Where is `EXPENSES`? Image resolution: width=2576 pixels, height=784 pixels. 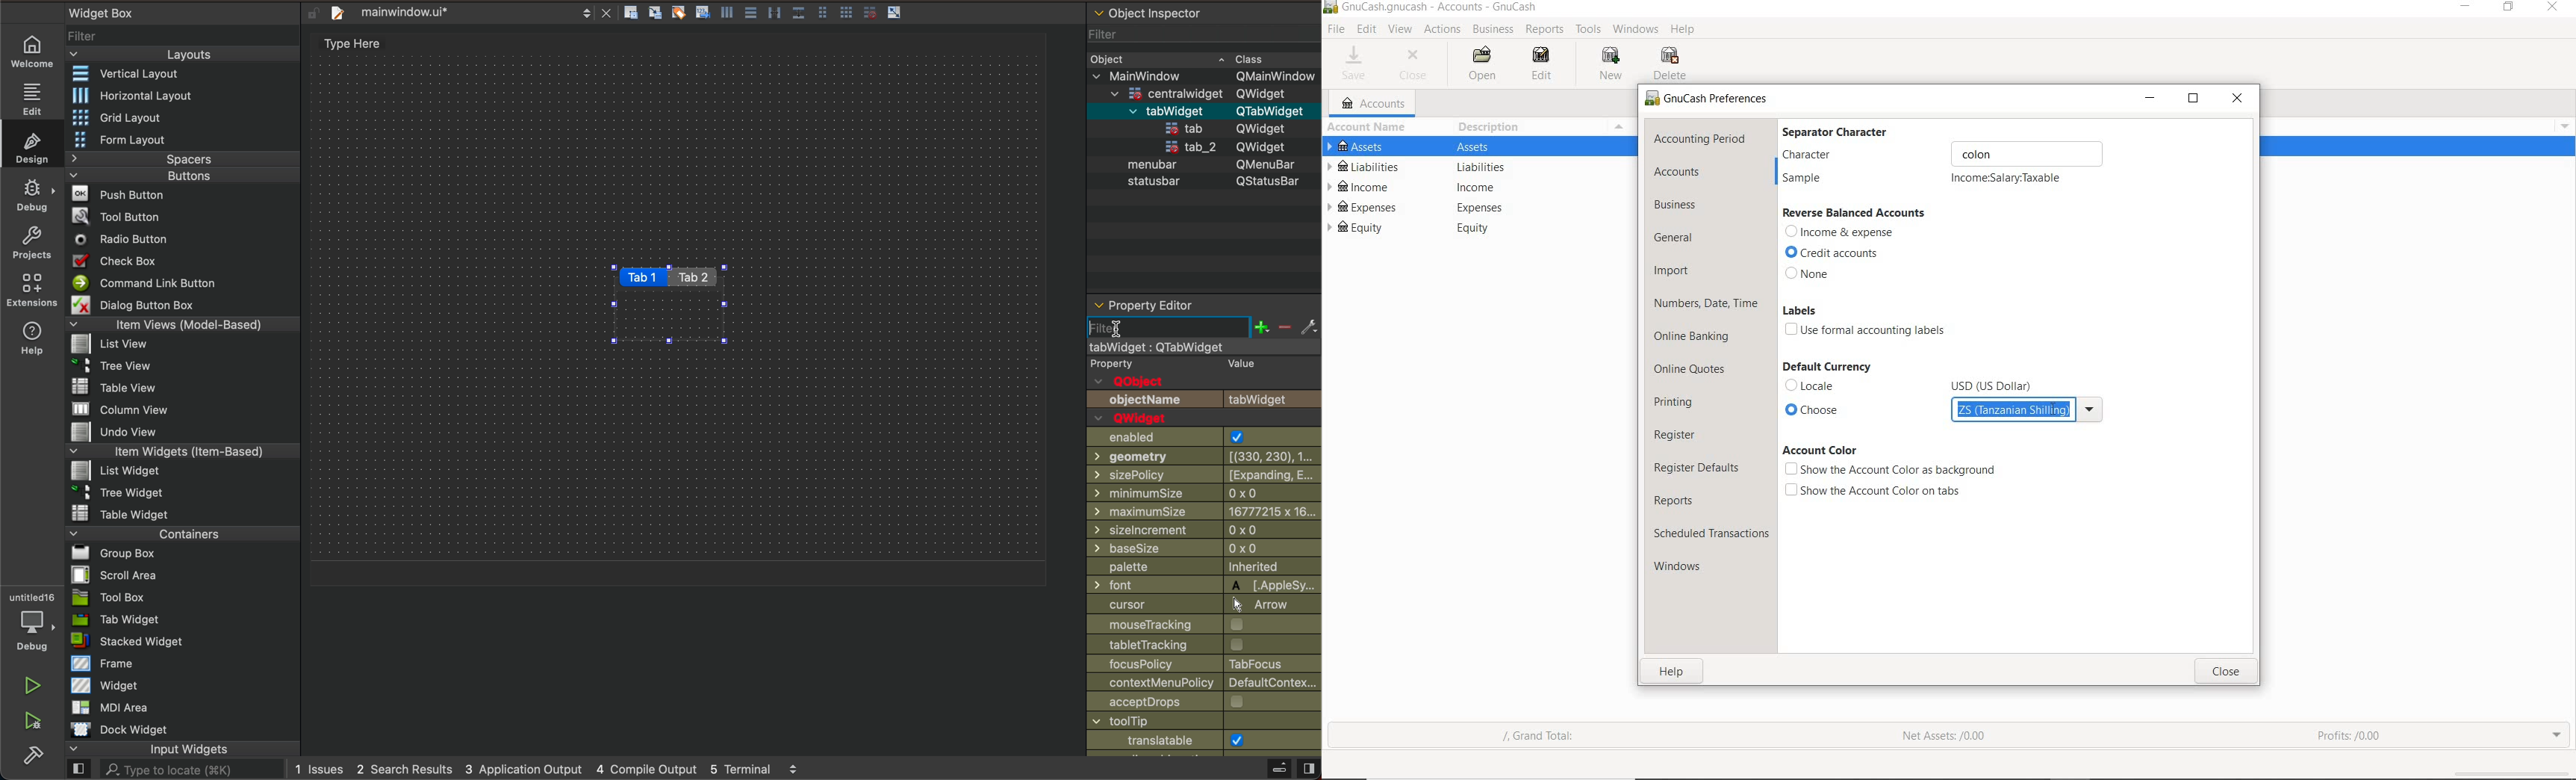 EXPENSES is located at coordinates (1363, 207).